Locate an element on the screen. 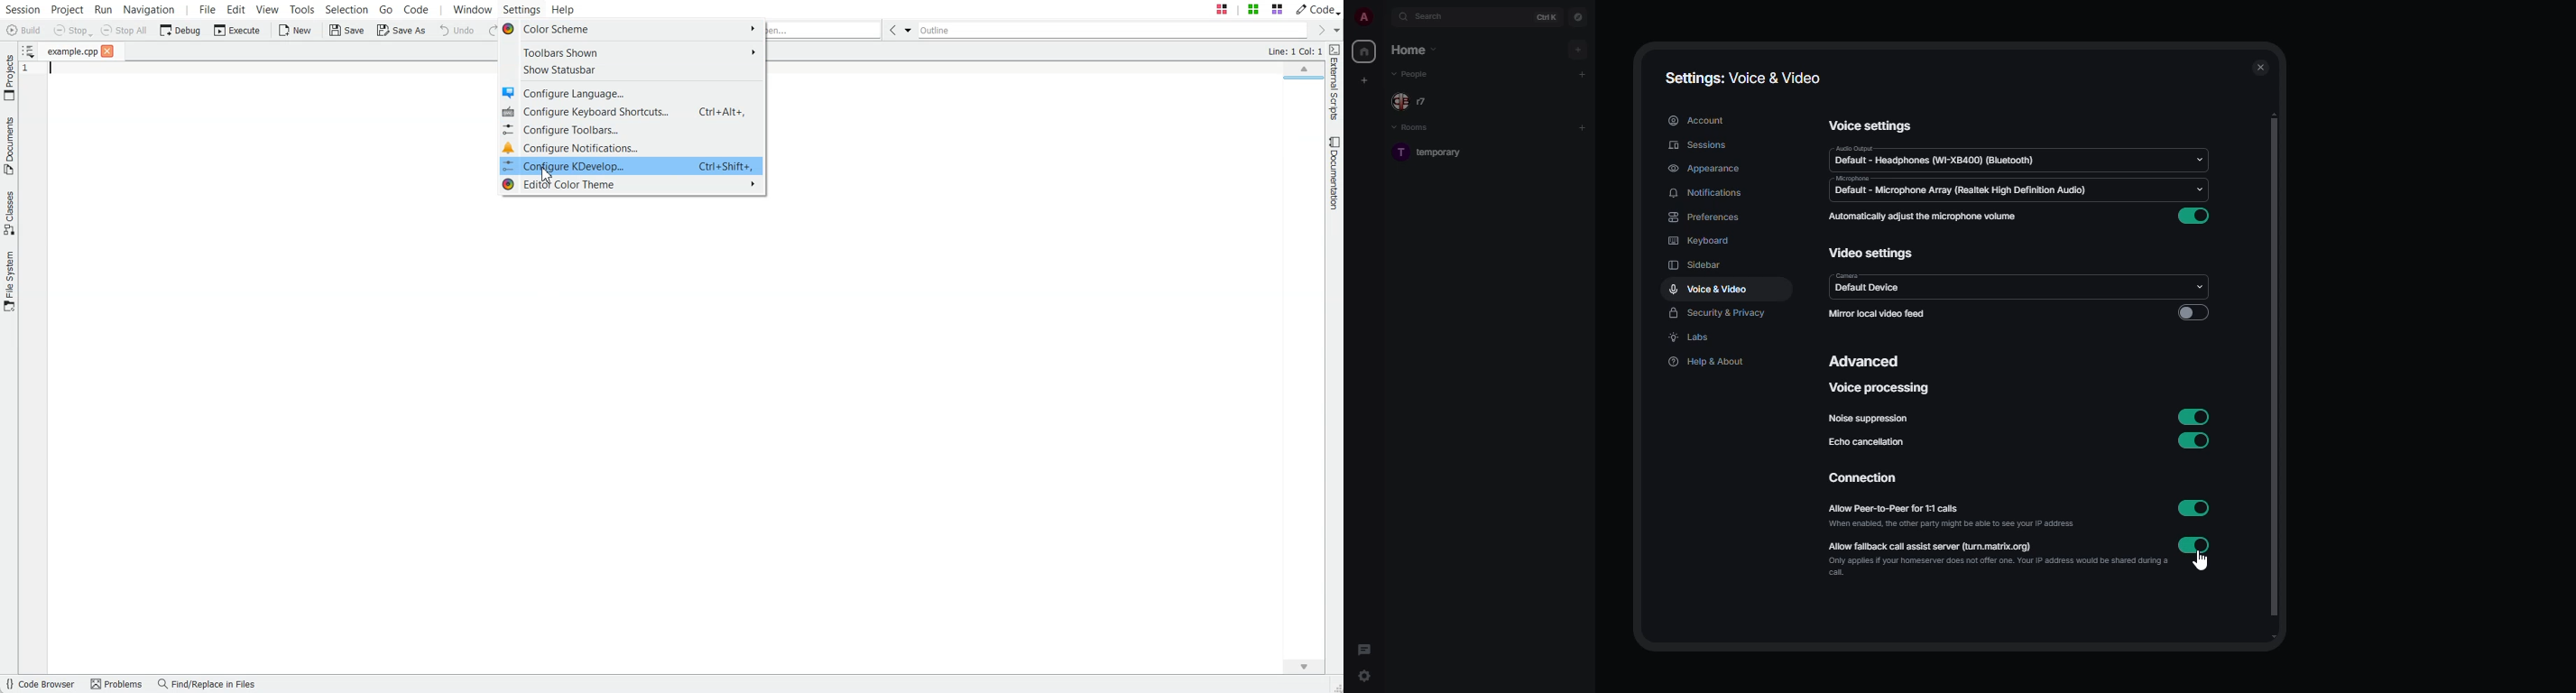 Image resolution: width=2576 pixels, height=700 pixels. appearance is located at coordinates (1703, 170).